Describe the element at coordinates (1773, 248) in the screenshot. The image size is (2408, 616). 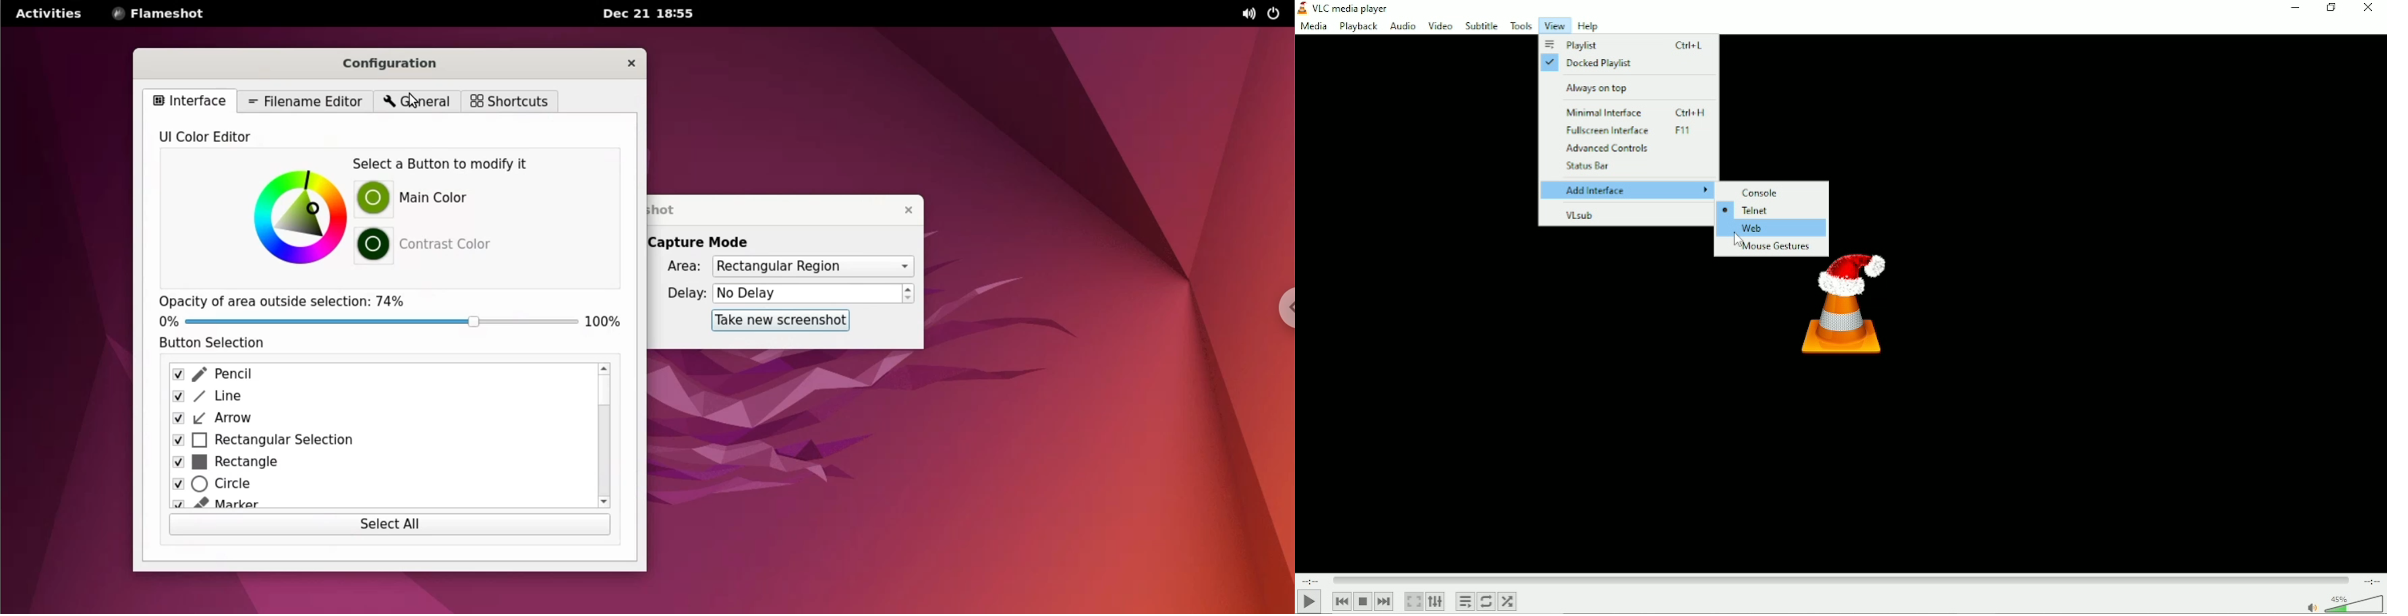
I see `Mouse gestures` at that location.